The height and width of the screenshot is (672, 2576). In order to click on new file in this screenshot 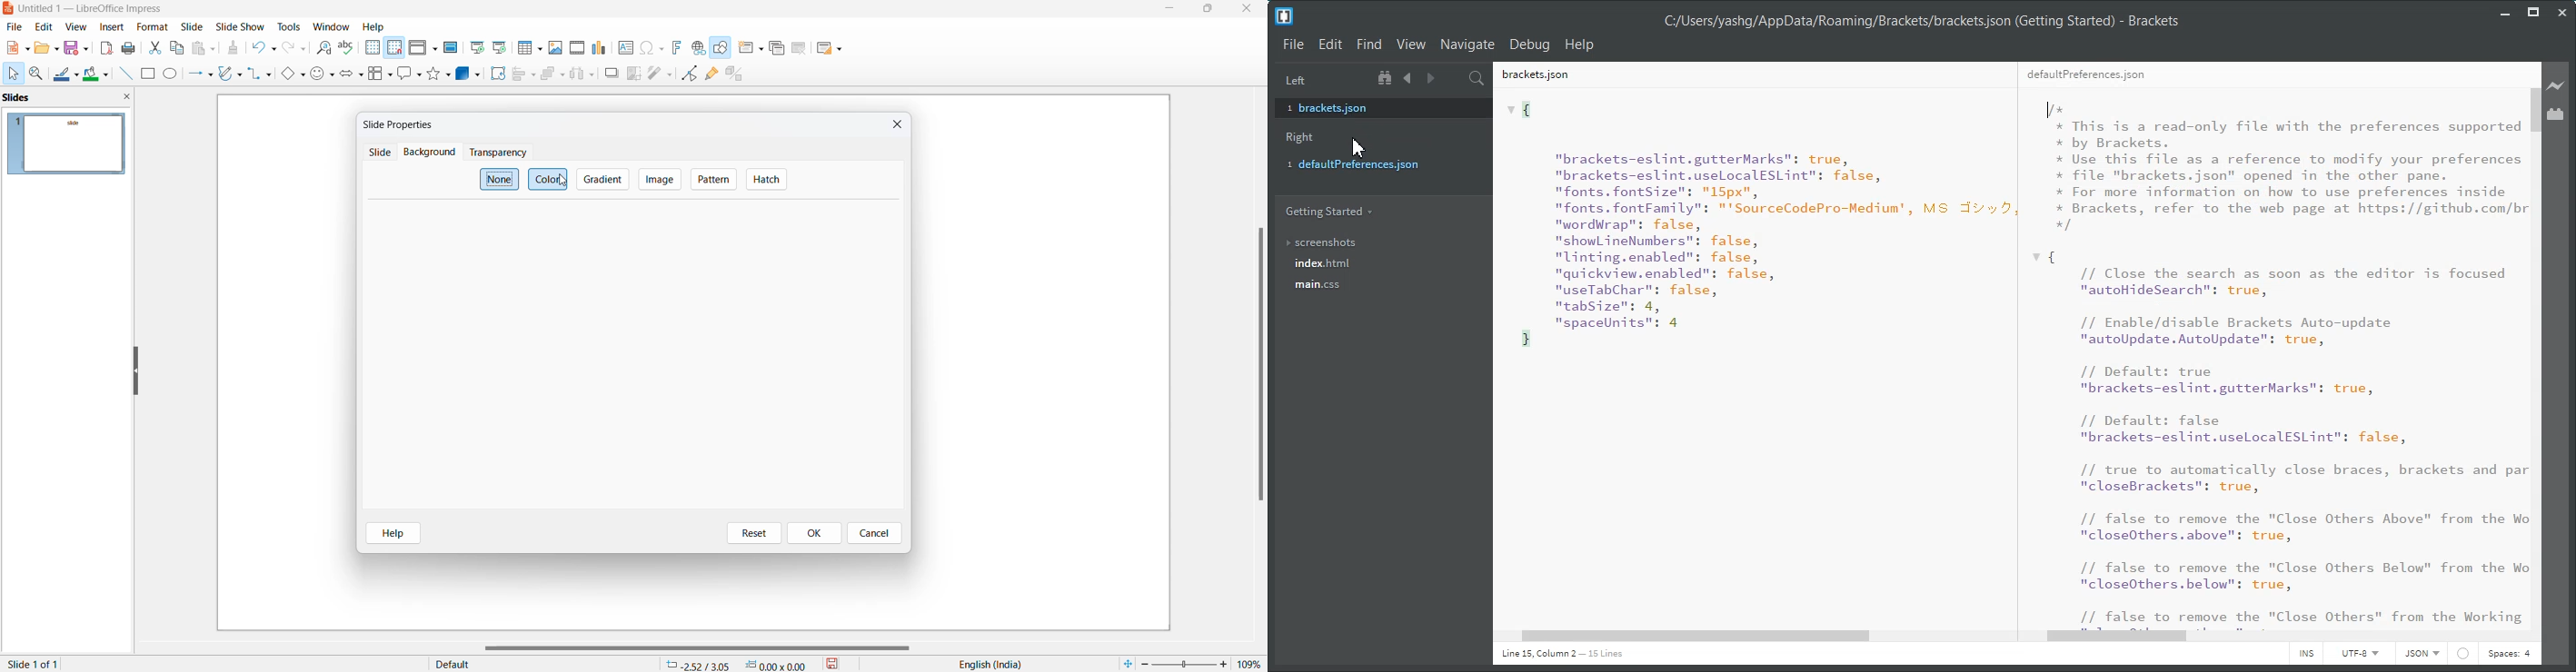, I will do `click(17, 51)`.